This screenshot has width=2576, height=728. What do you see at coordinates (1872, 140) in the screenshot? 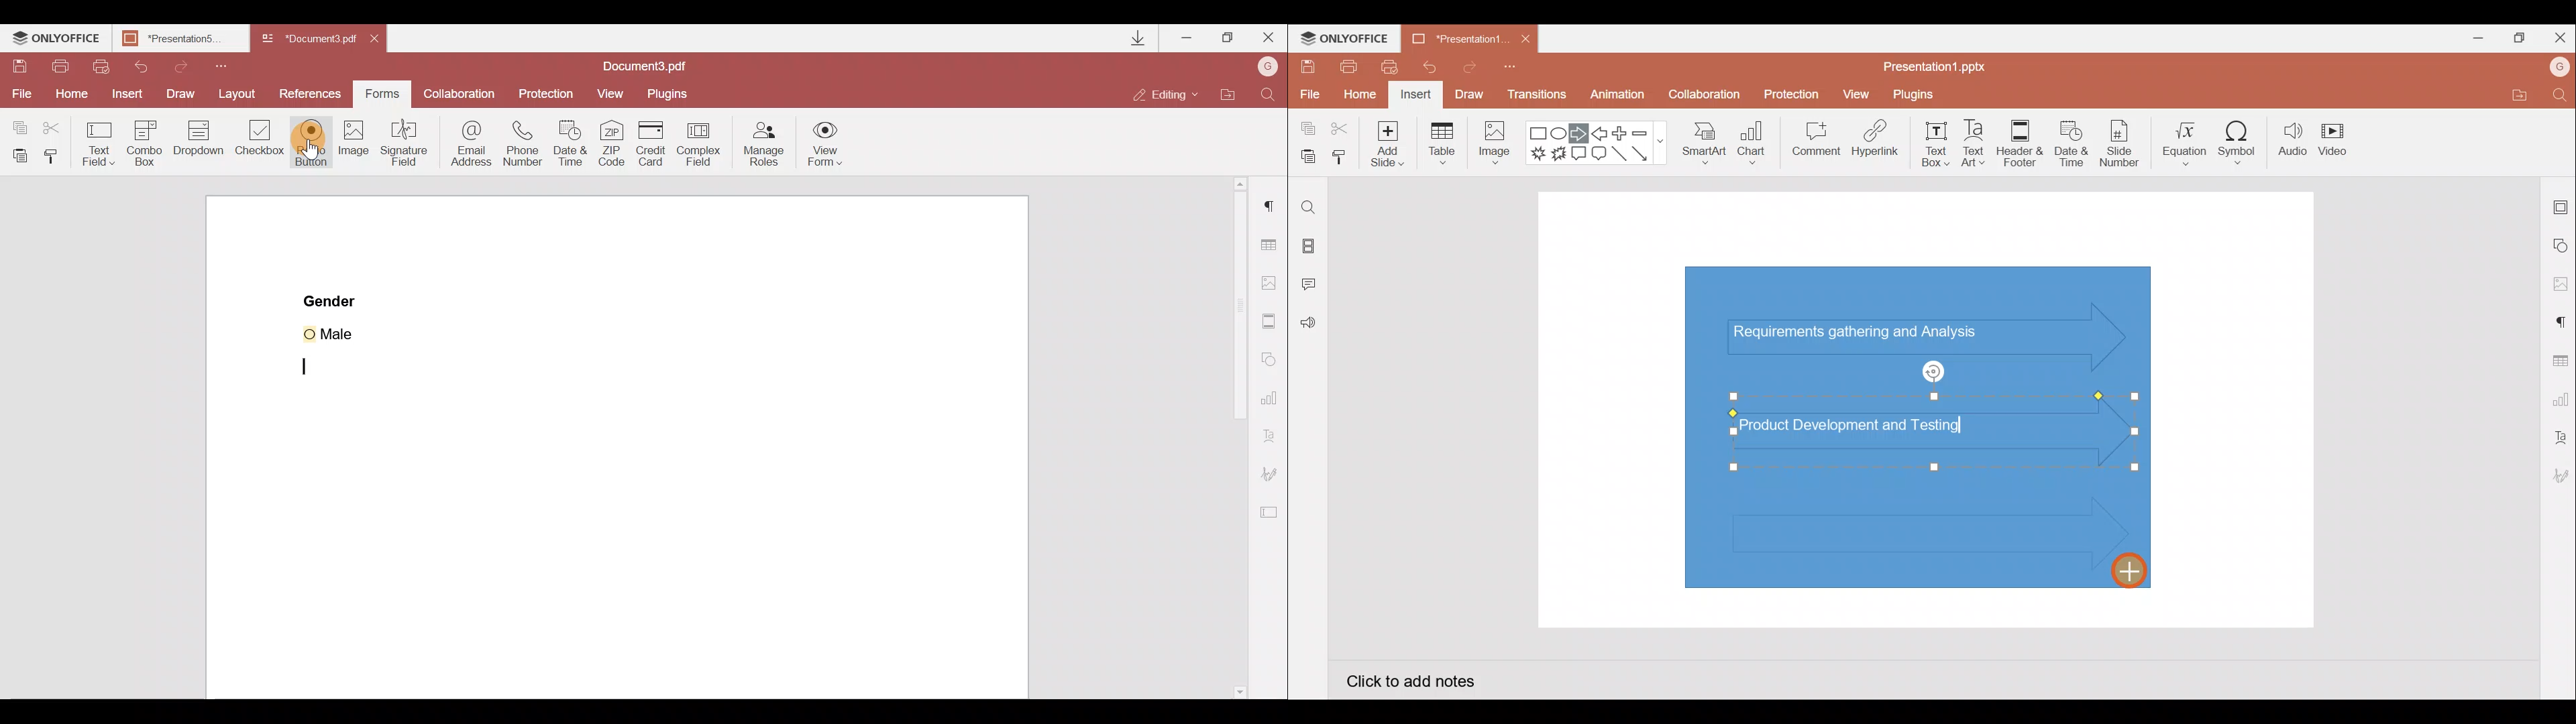
I see `Hyperlink` at bounding box center [1872, 140].